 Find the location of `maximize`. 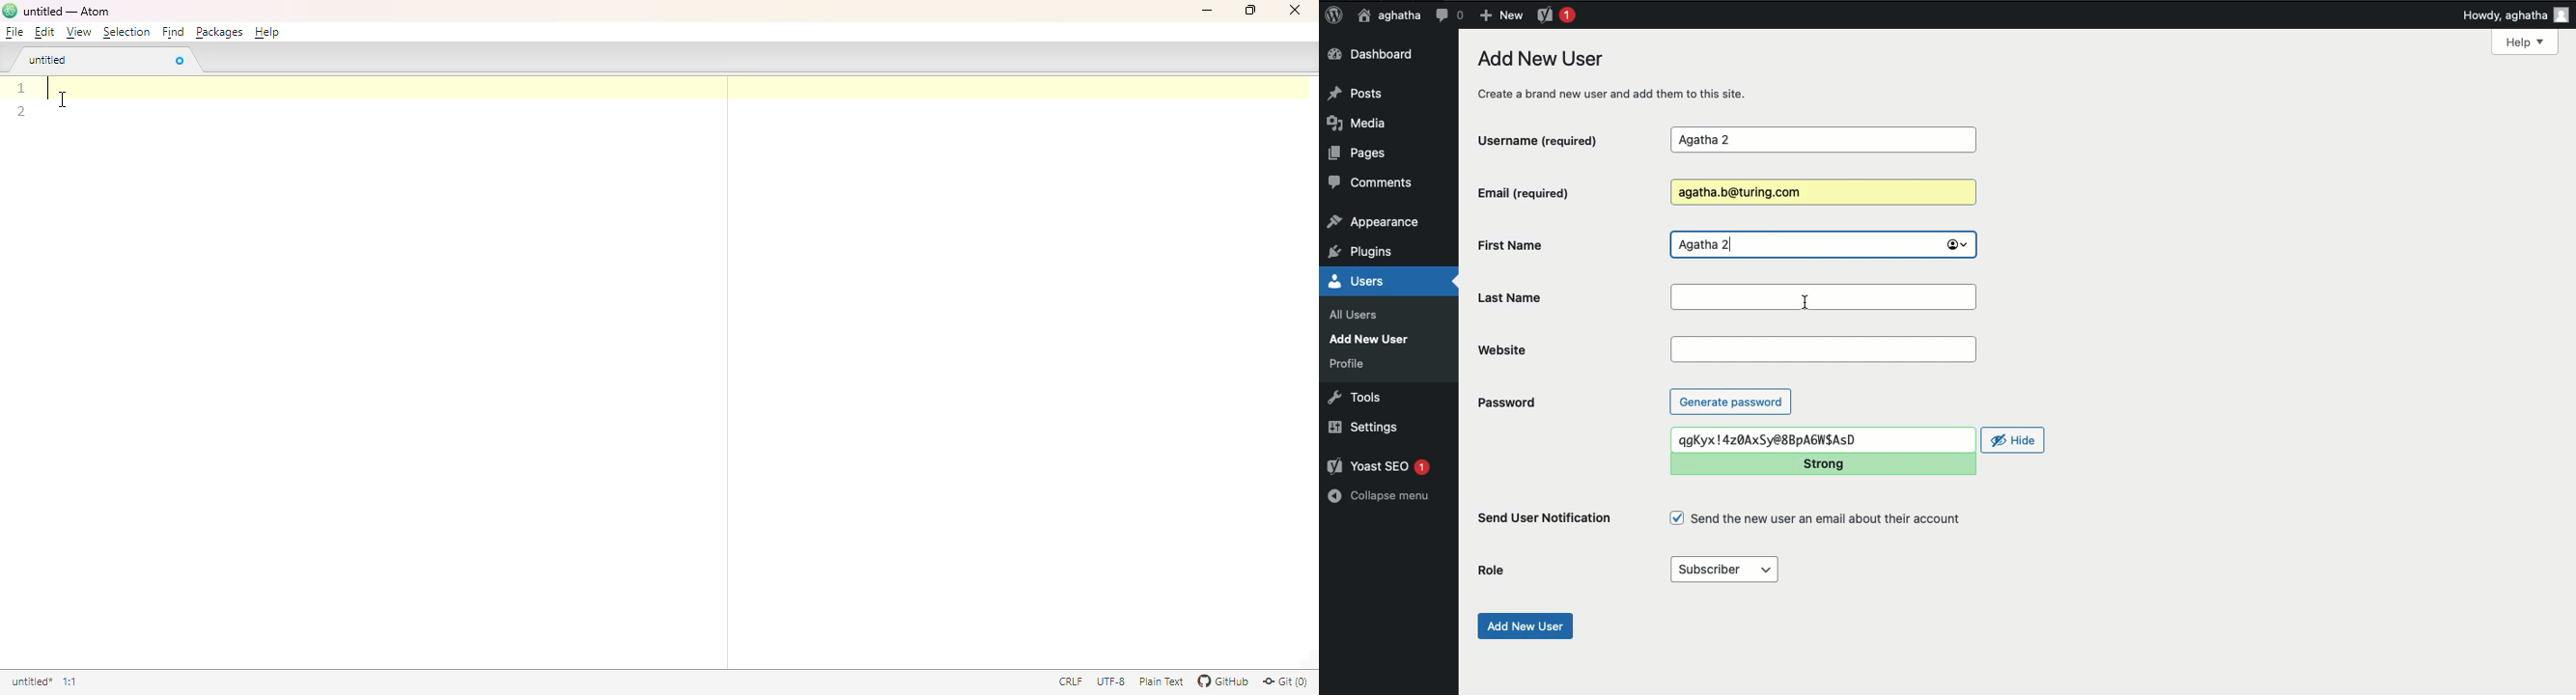

maximize is located at coordinates (1249, 9).